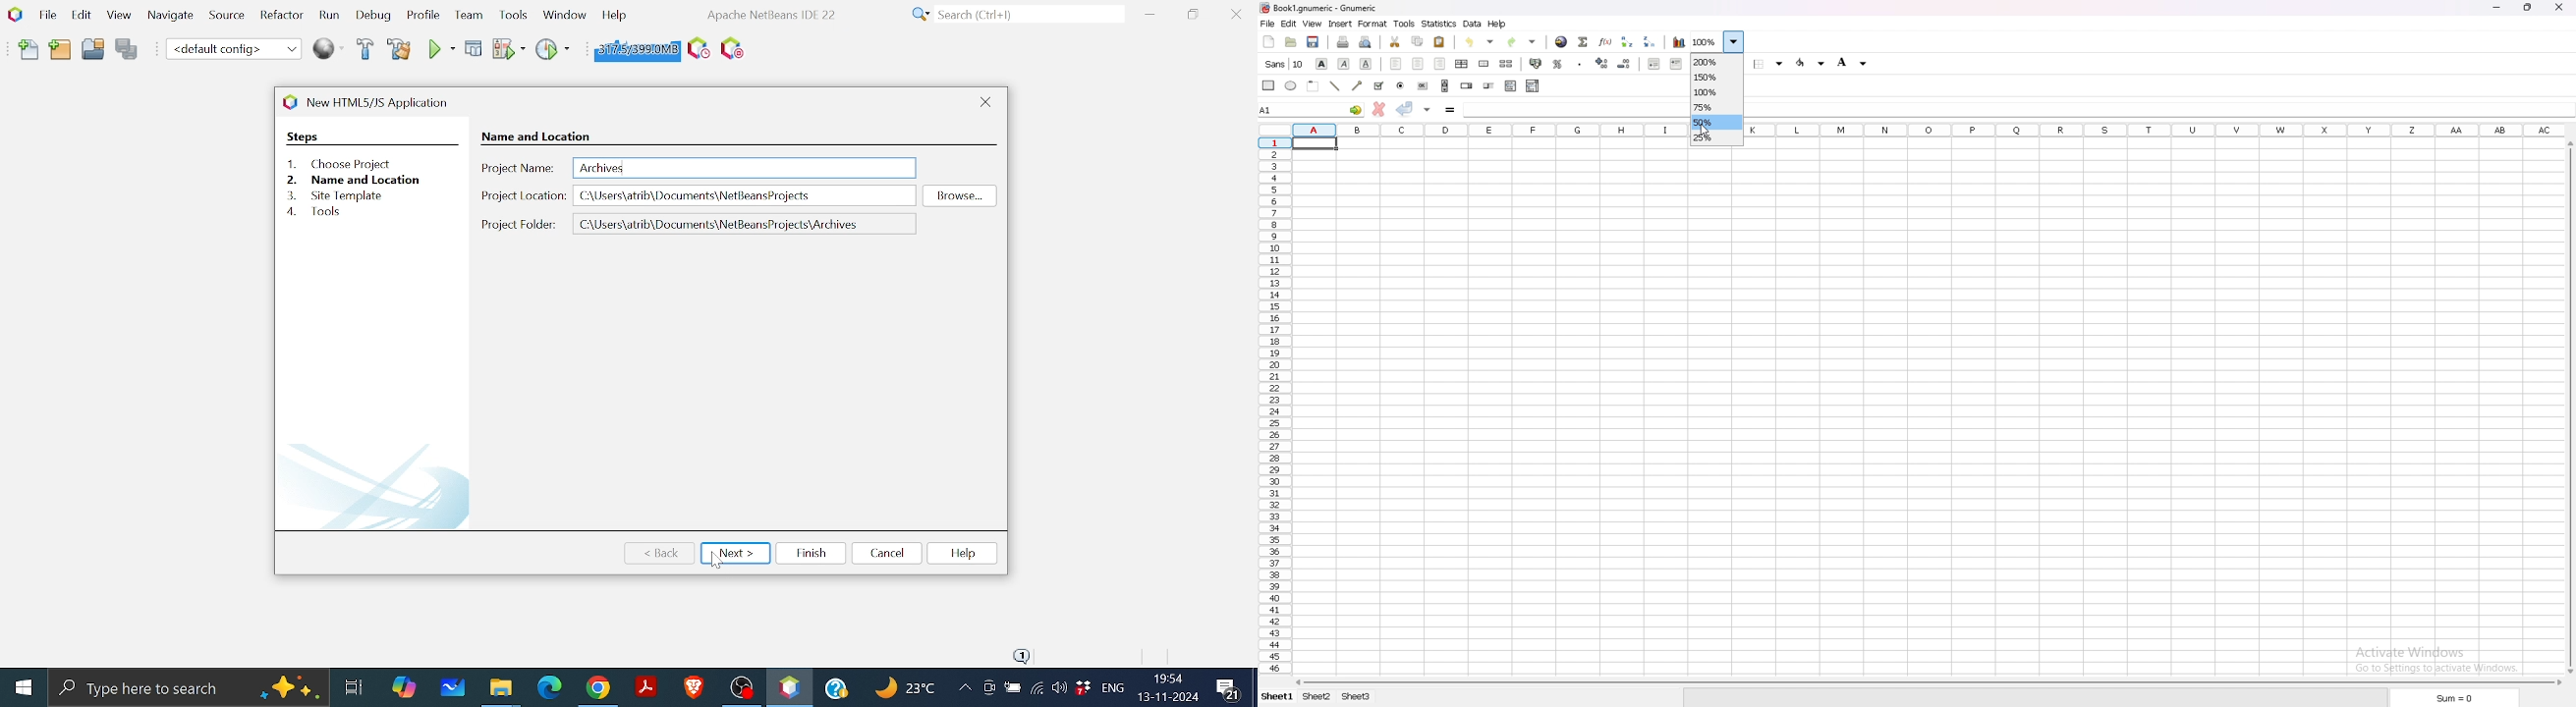  Describe the element at coordinates (1583, 41) in the screenshot. I see `summation` at that location.